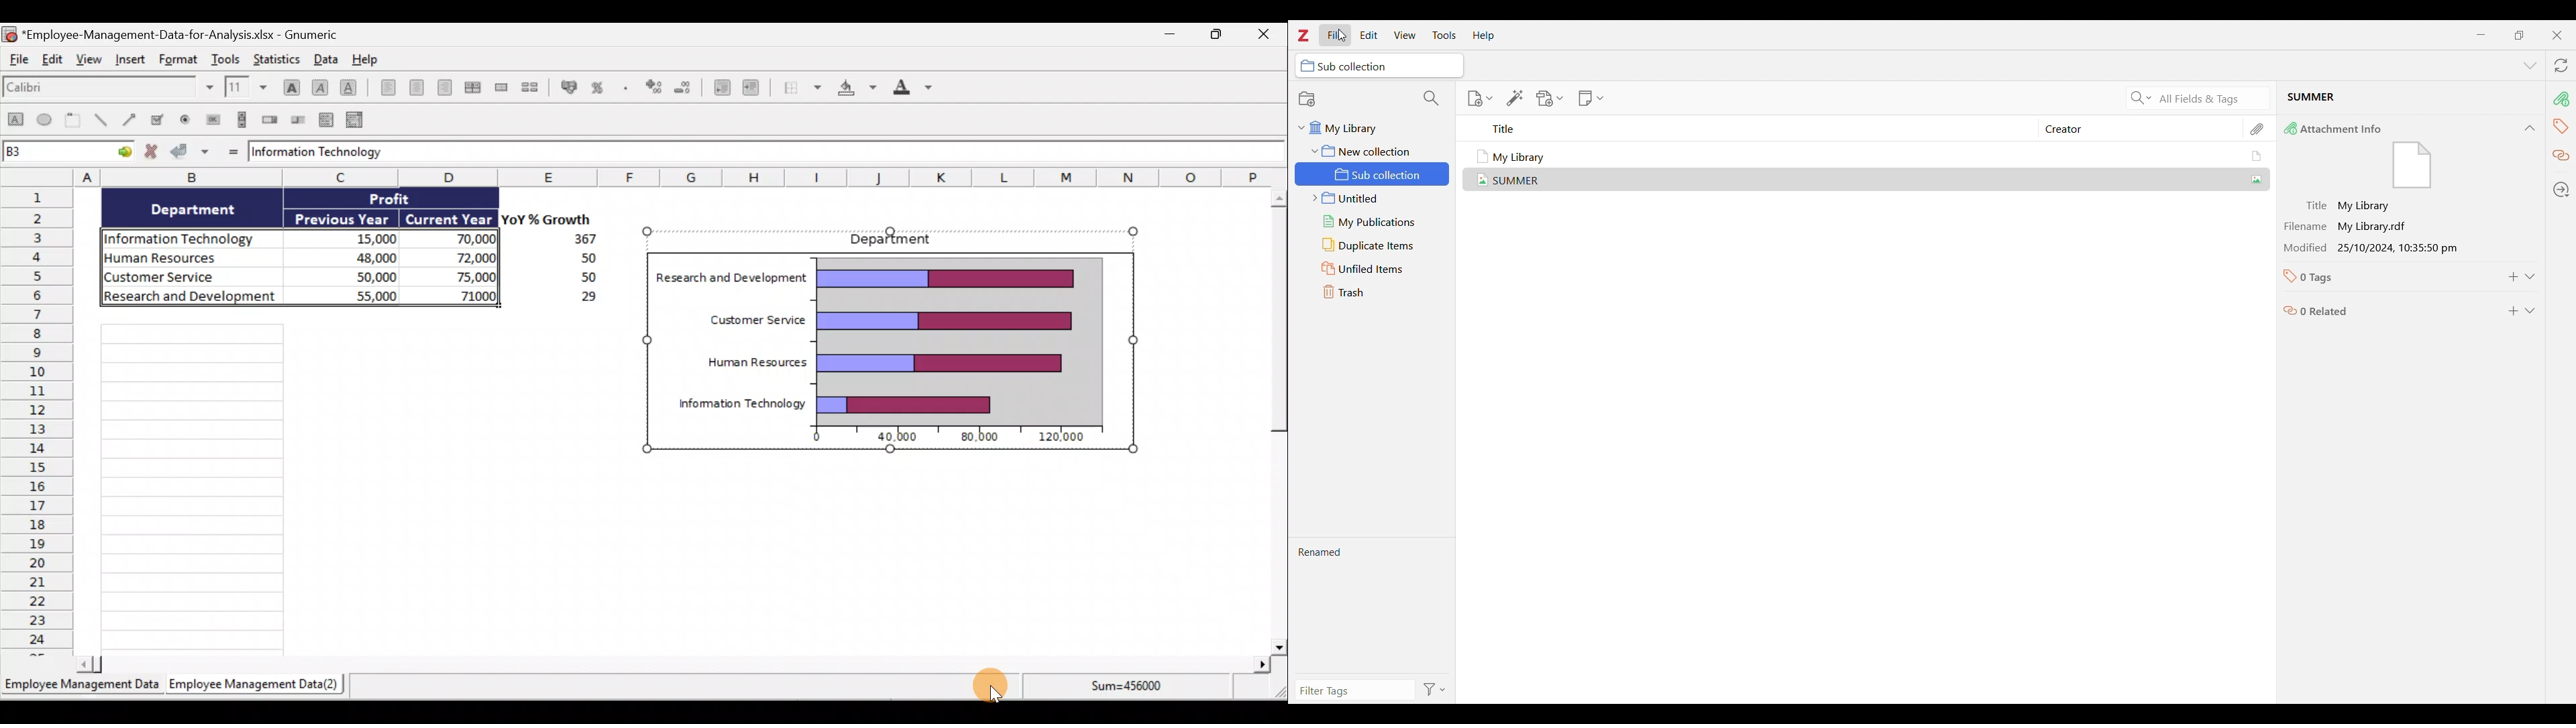 The width and height of the screenshot is (2576, 728). What do you see at coordinates (474, 295) in the screenshot?
I see `71000` at bounding box center [474, 295].